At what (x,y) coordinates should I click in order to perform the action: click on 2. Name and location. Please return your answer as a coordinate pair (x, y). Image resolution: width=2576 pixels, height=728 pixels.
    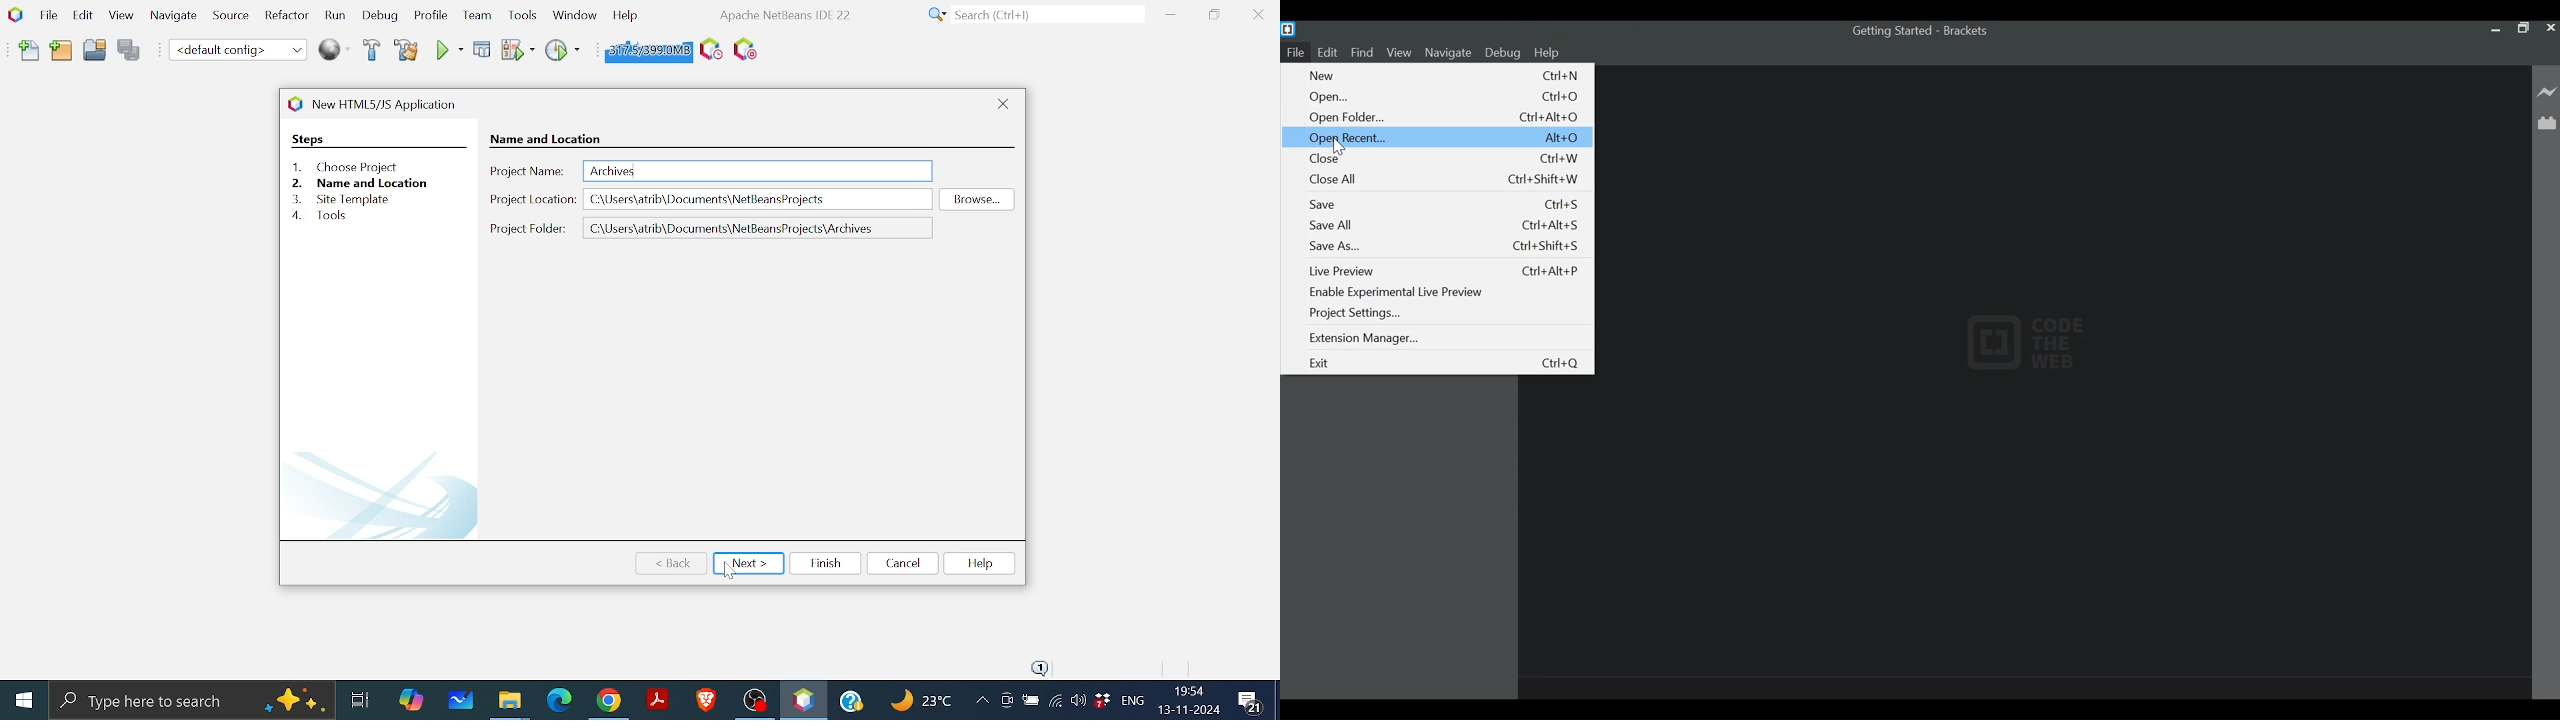
    Looking at the image, I should click on (359, 183).